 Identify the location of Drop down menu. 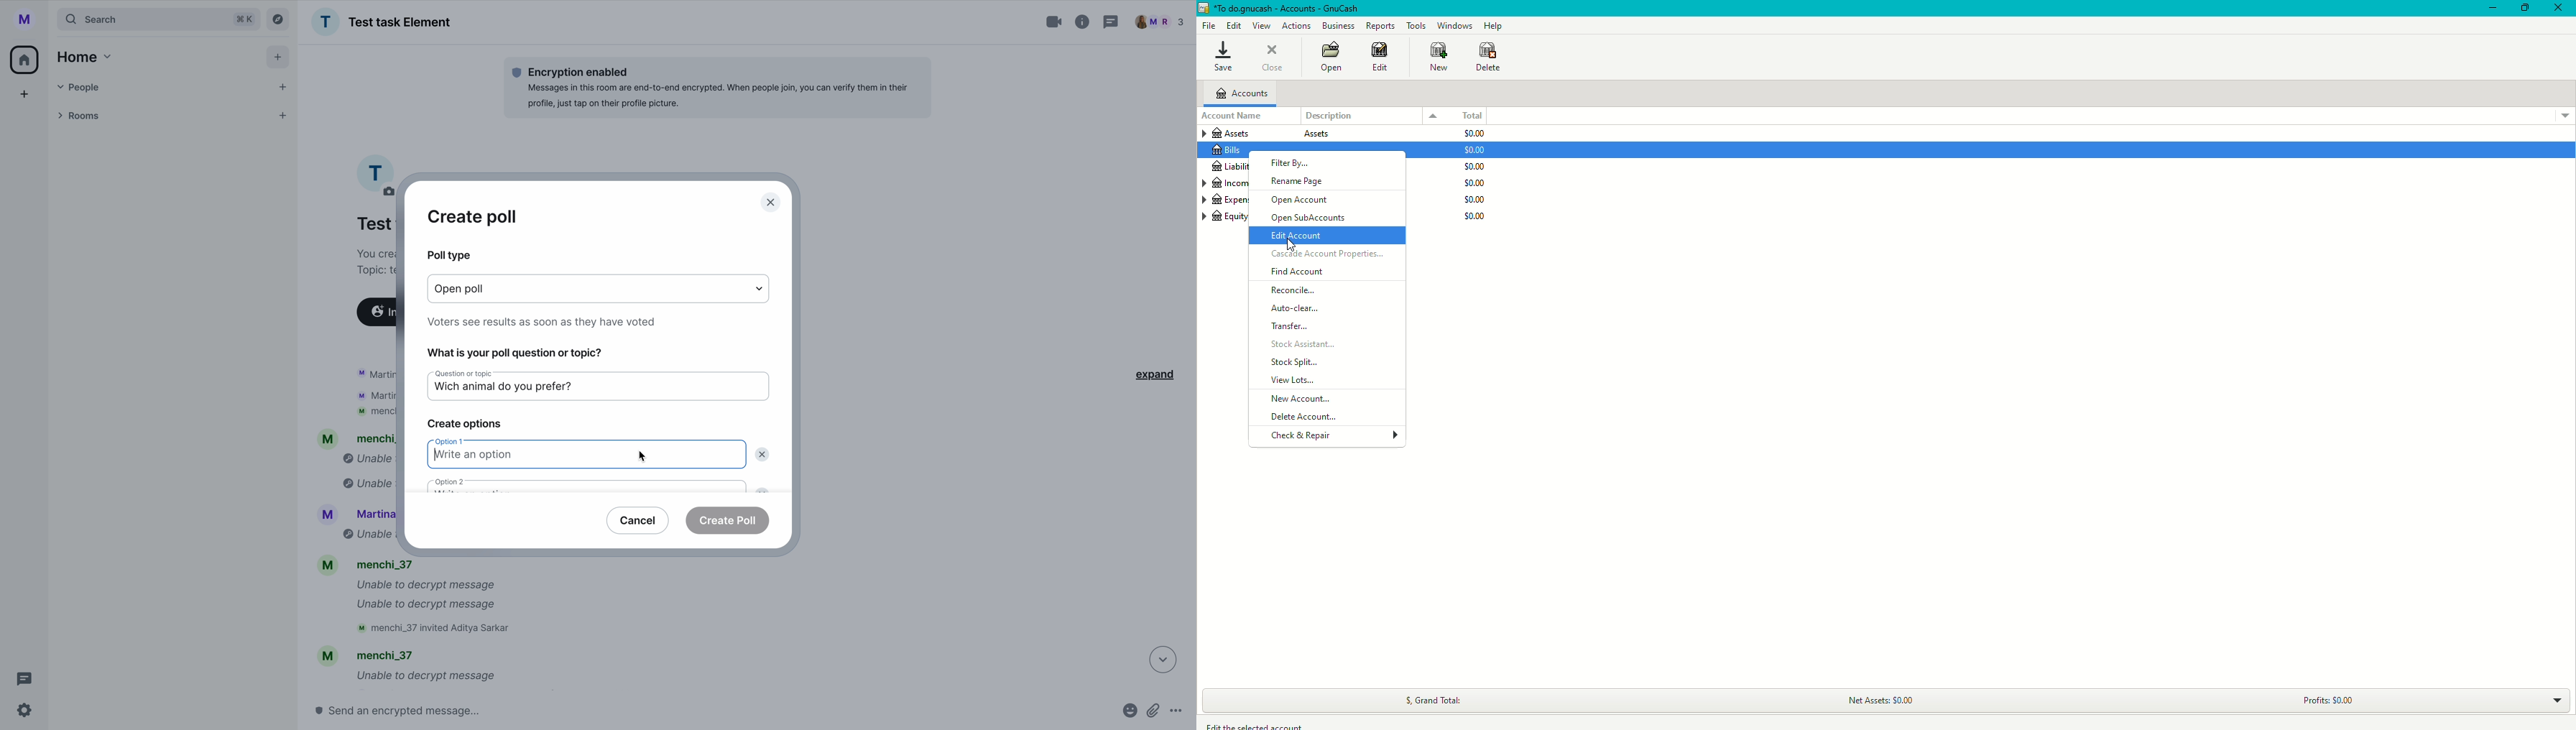
(2561, 114).